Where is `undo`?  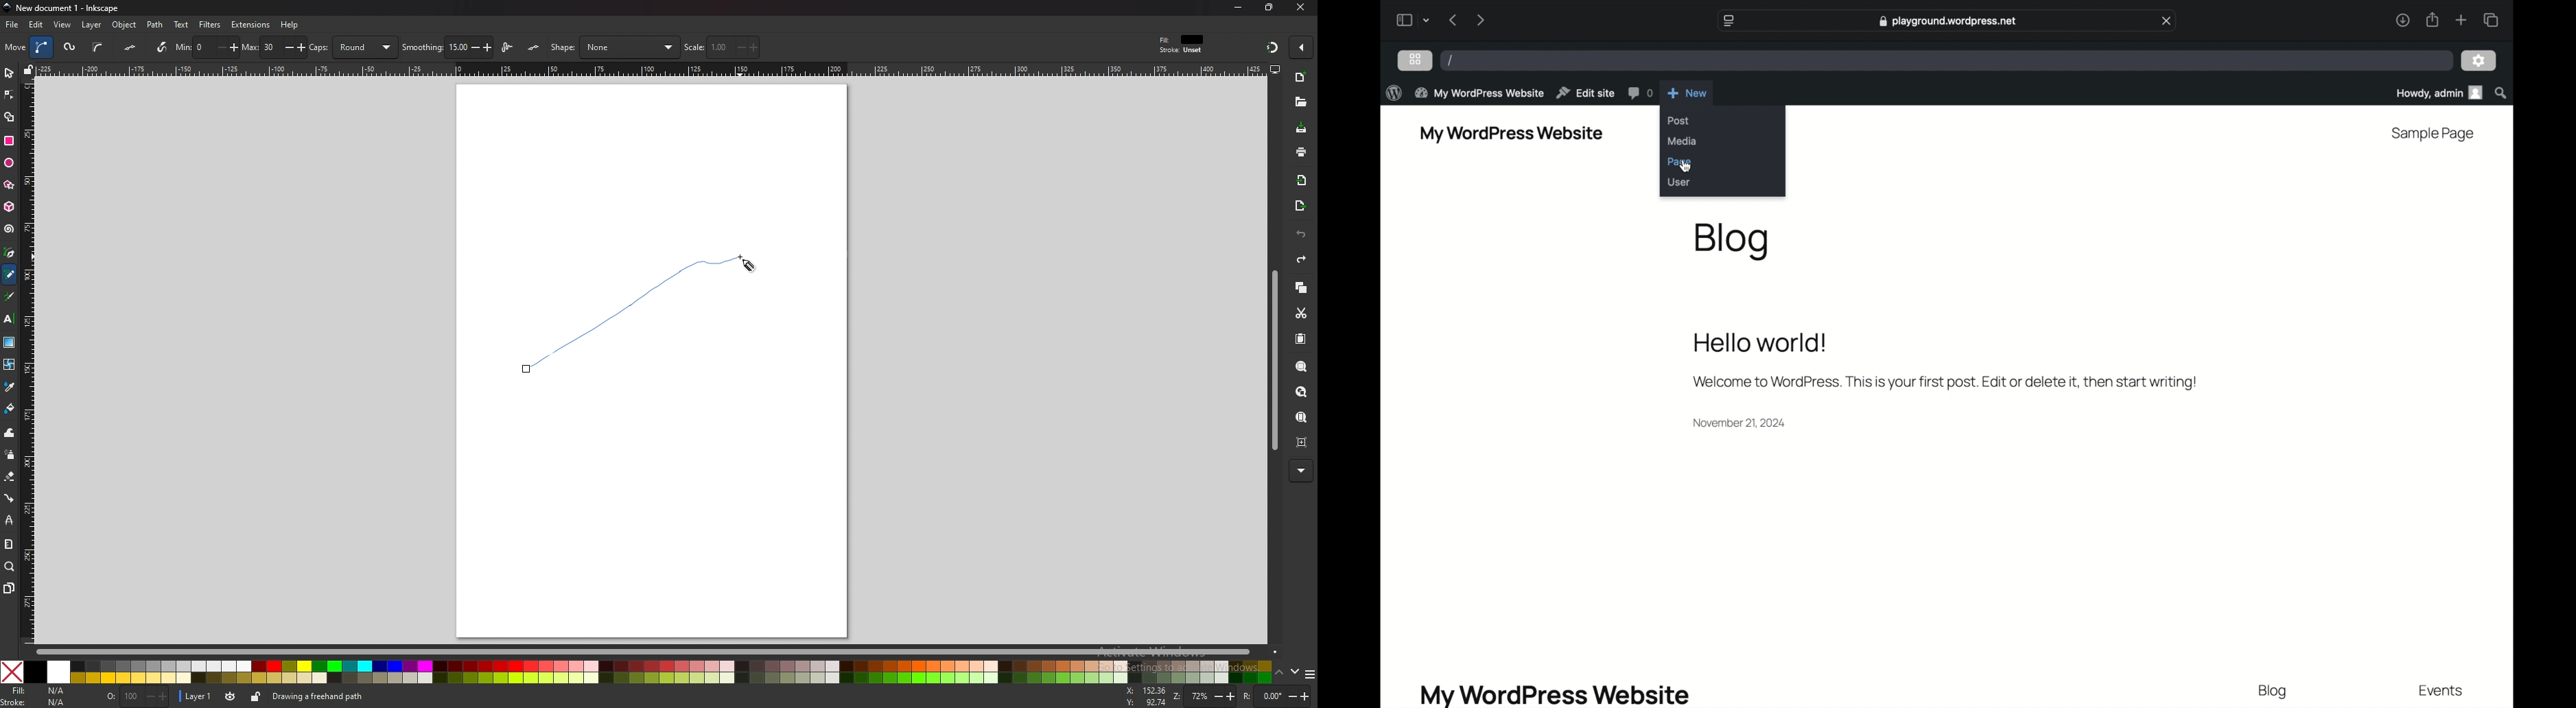 undo is located at coordinates (1301, 235).